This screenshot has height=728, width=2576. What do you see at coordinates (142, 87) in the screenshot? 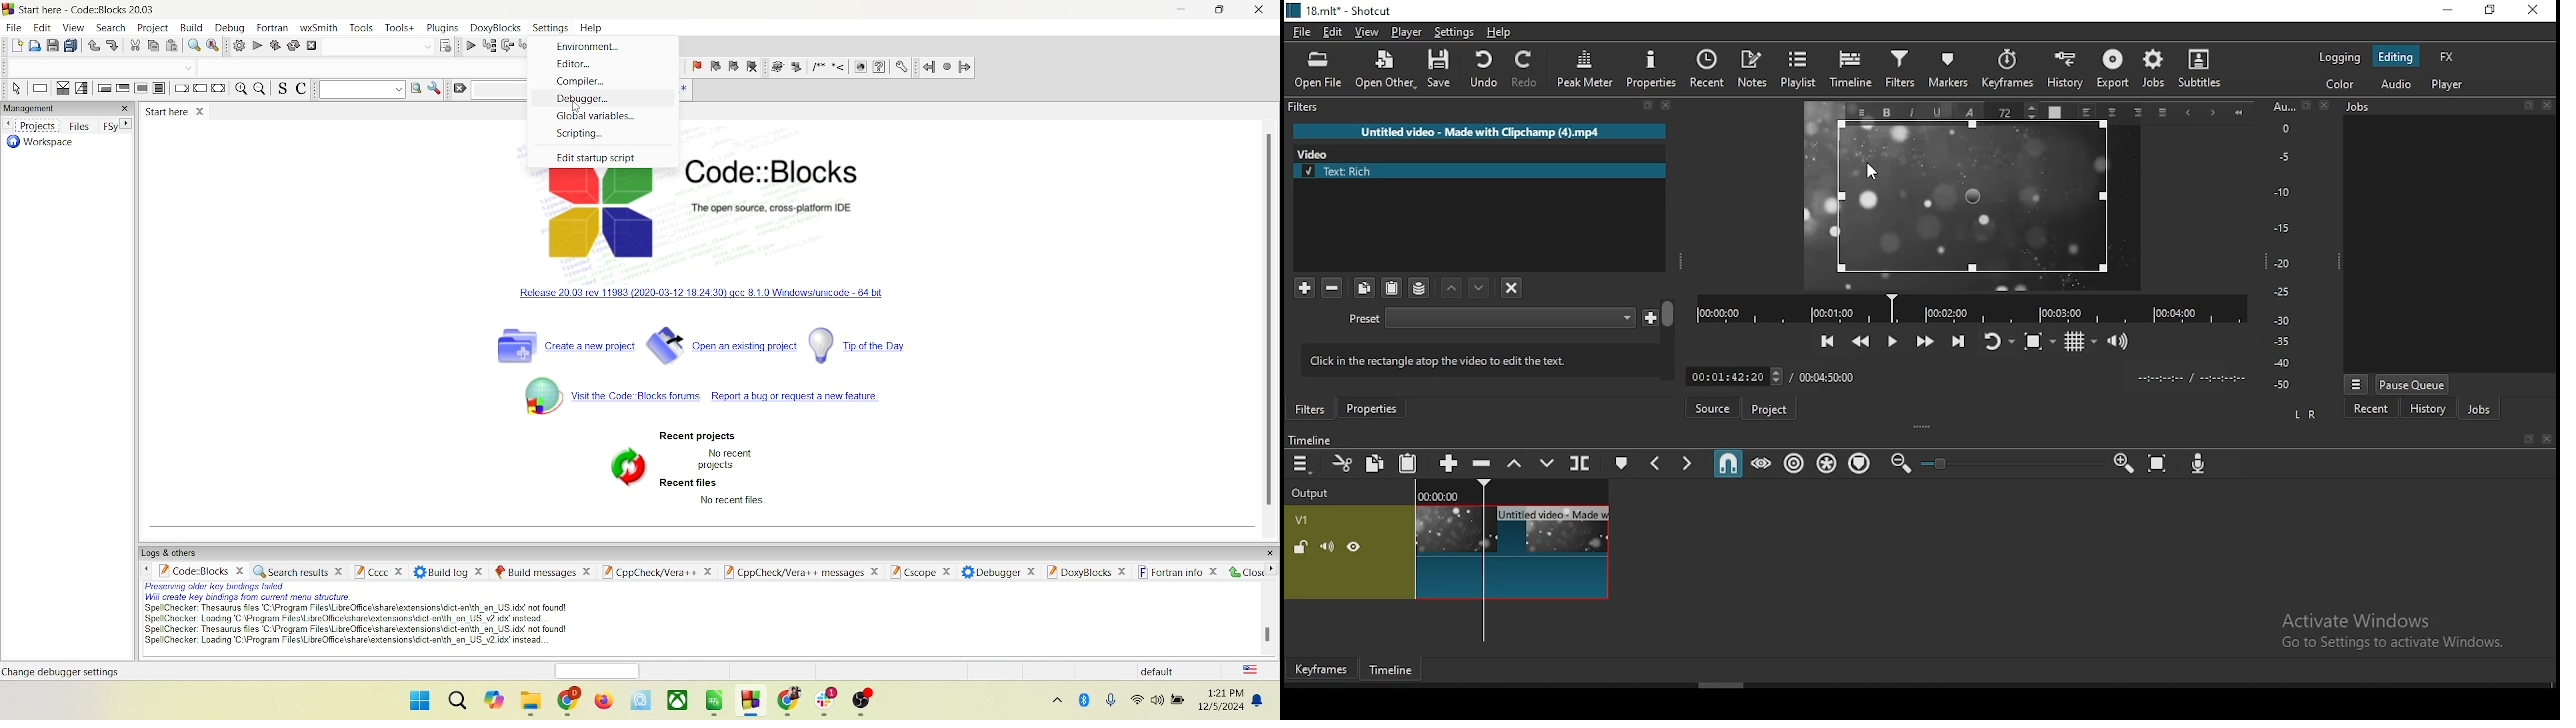
I see `counting loop` at bounding box center [142, 87].